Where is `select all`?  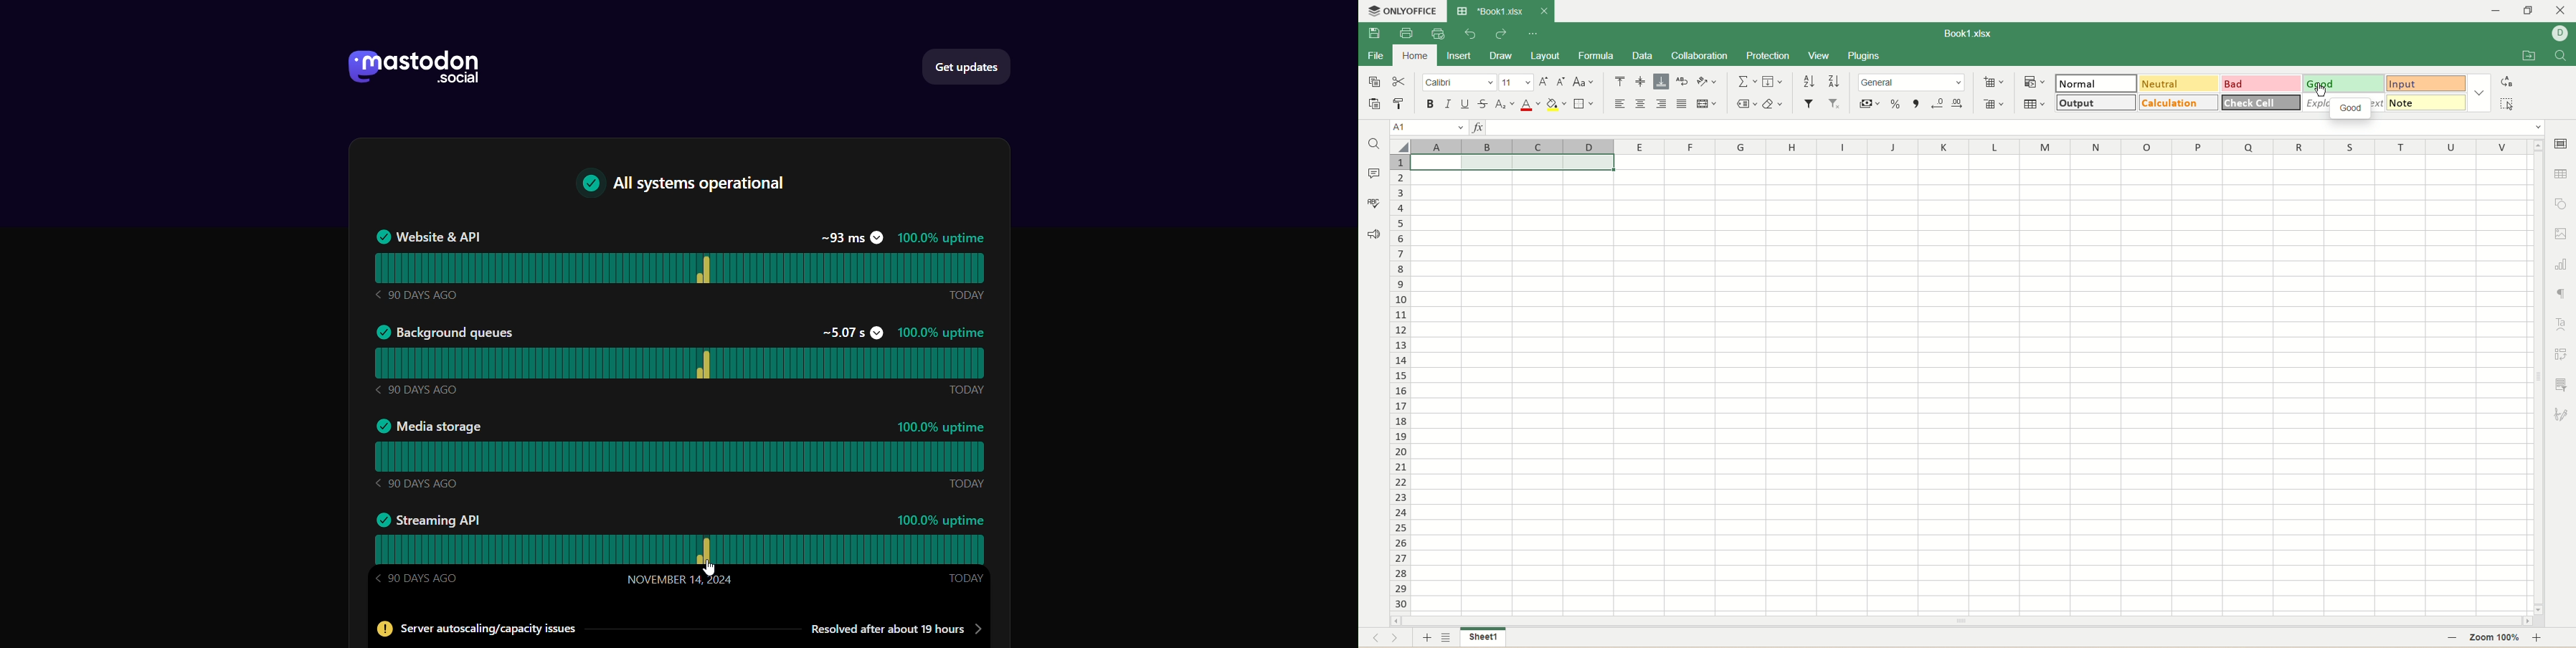
select all is located at coordinates (2505, 104).